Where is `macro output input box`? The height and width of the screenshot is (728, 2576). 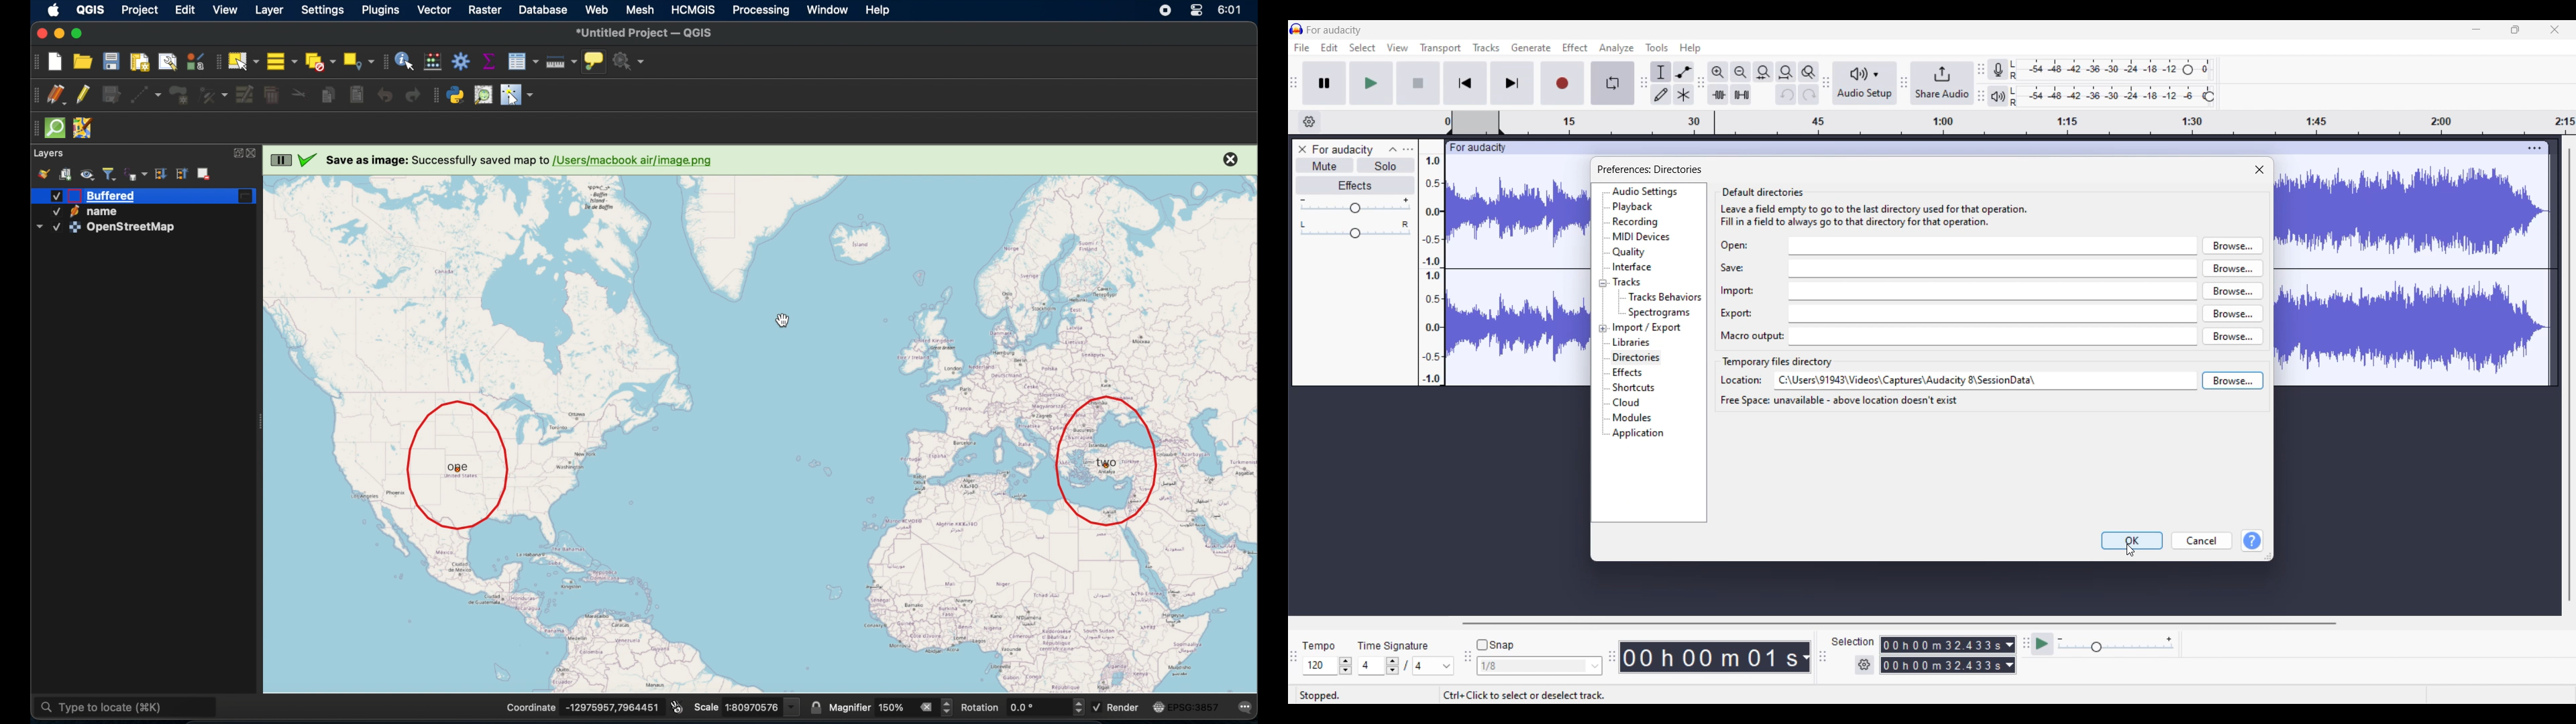 macro output input box is located at coordinates (1992, 337).